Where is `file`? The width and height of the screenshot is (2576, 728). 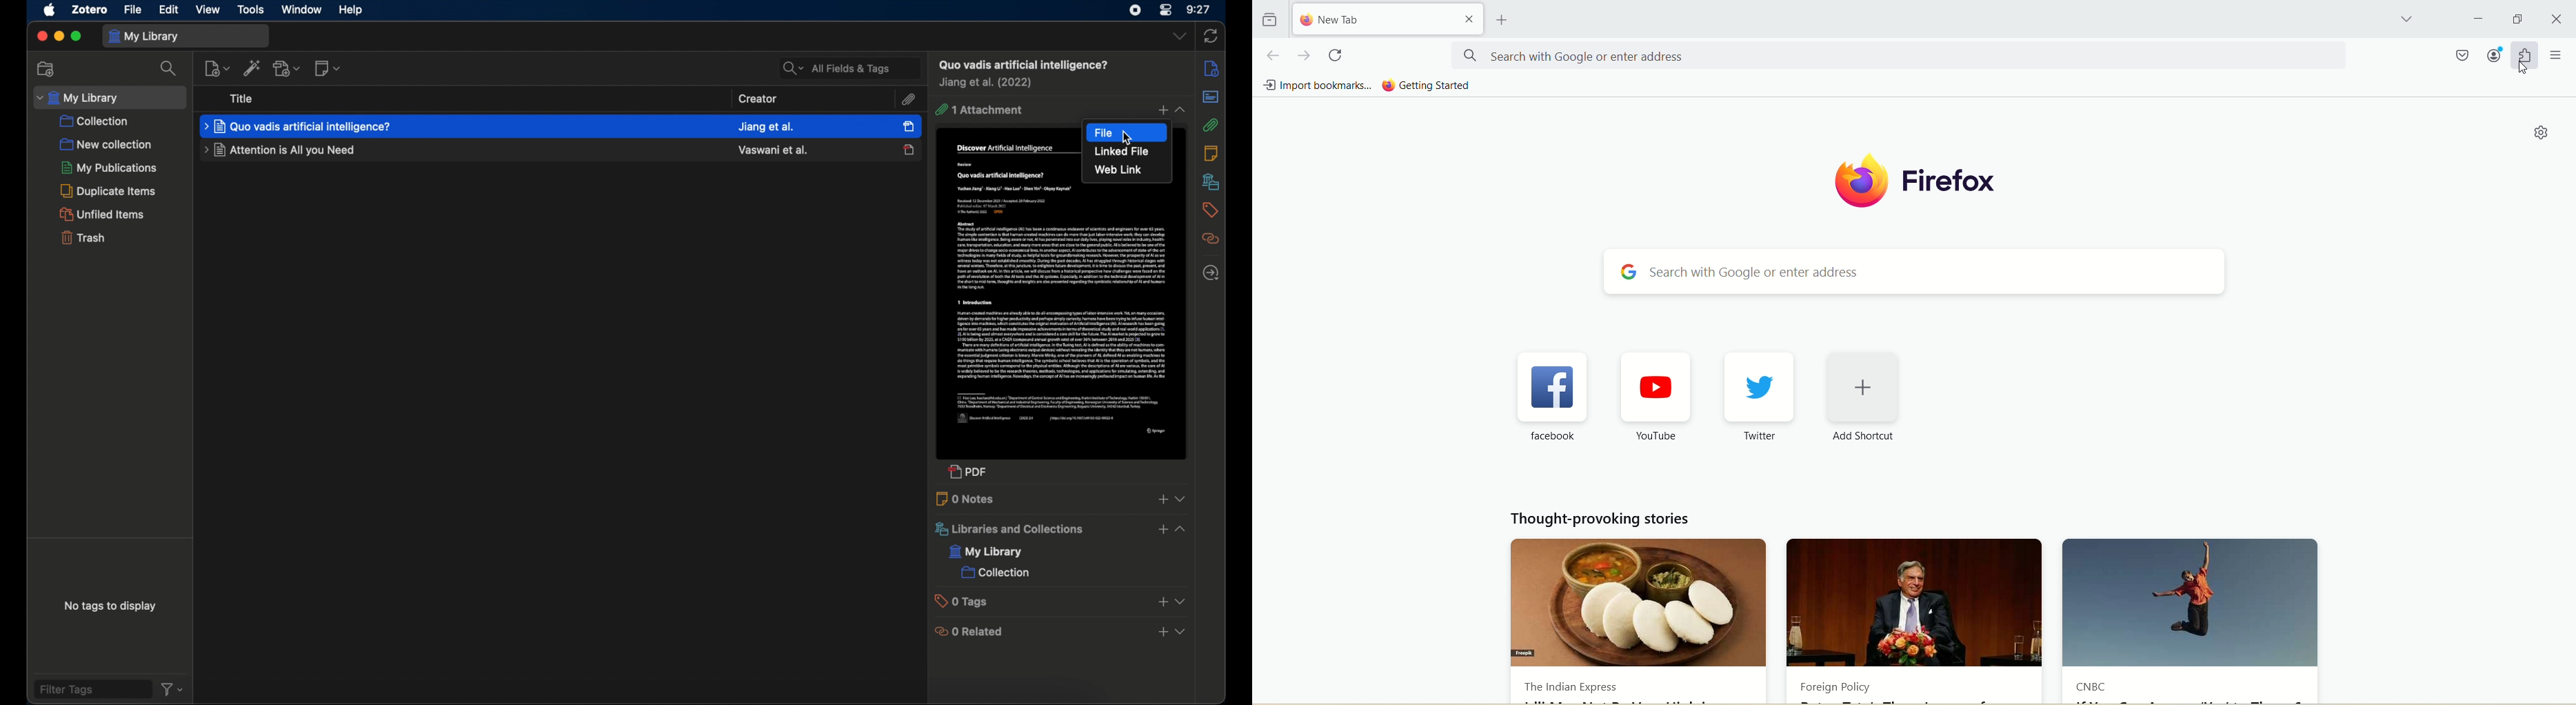 file is located at coordinates (134, 9).